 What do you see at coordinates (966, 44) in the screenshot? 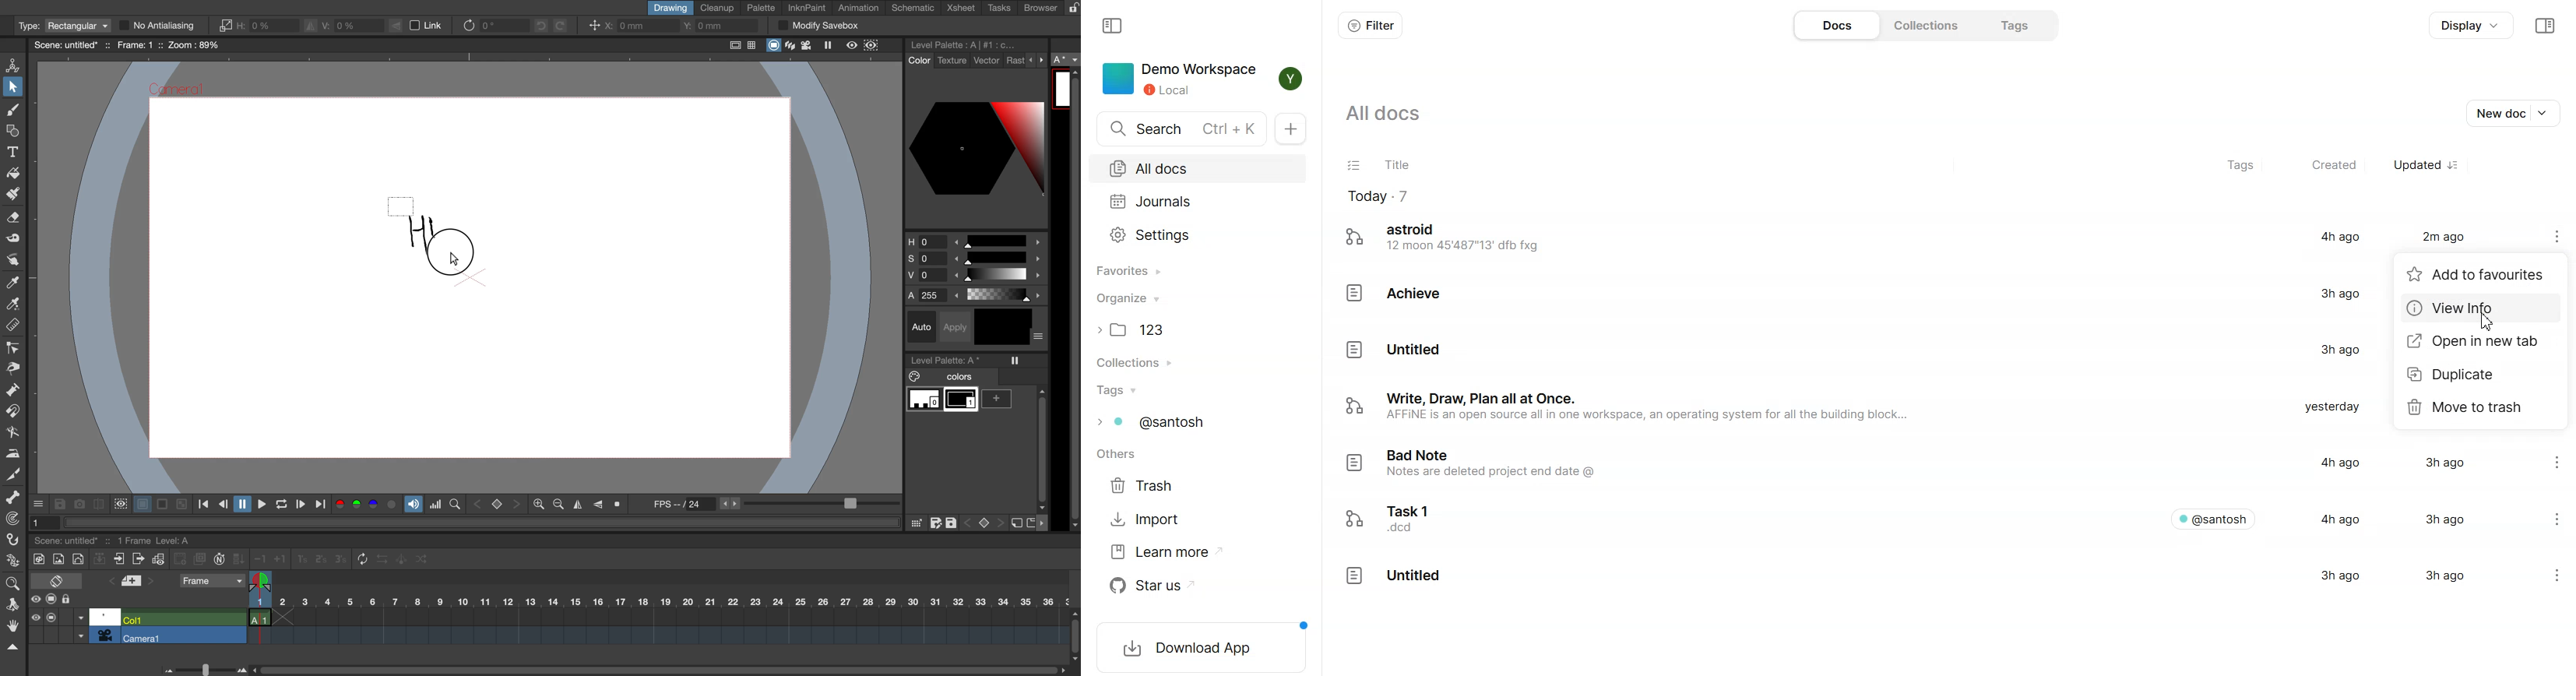
I see `level palette` at bounding box center [966, 44].